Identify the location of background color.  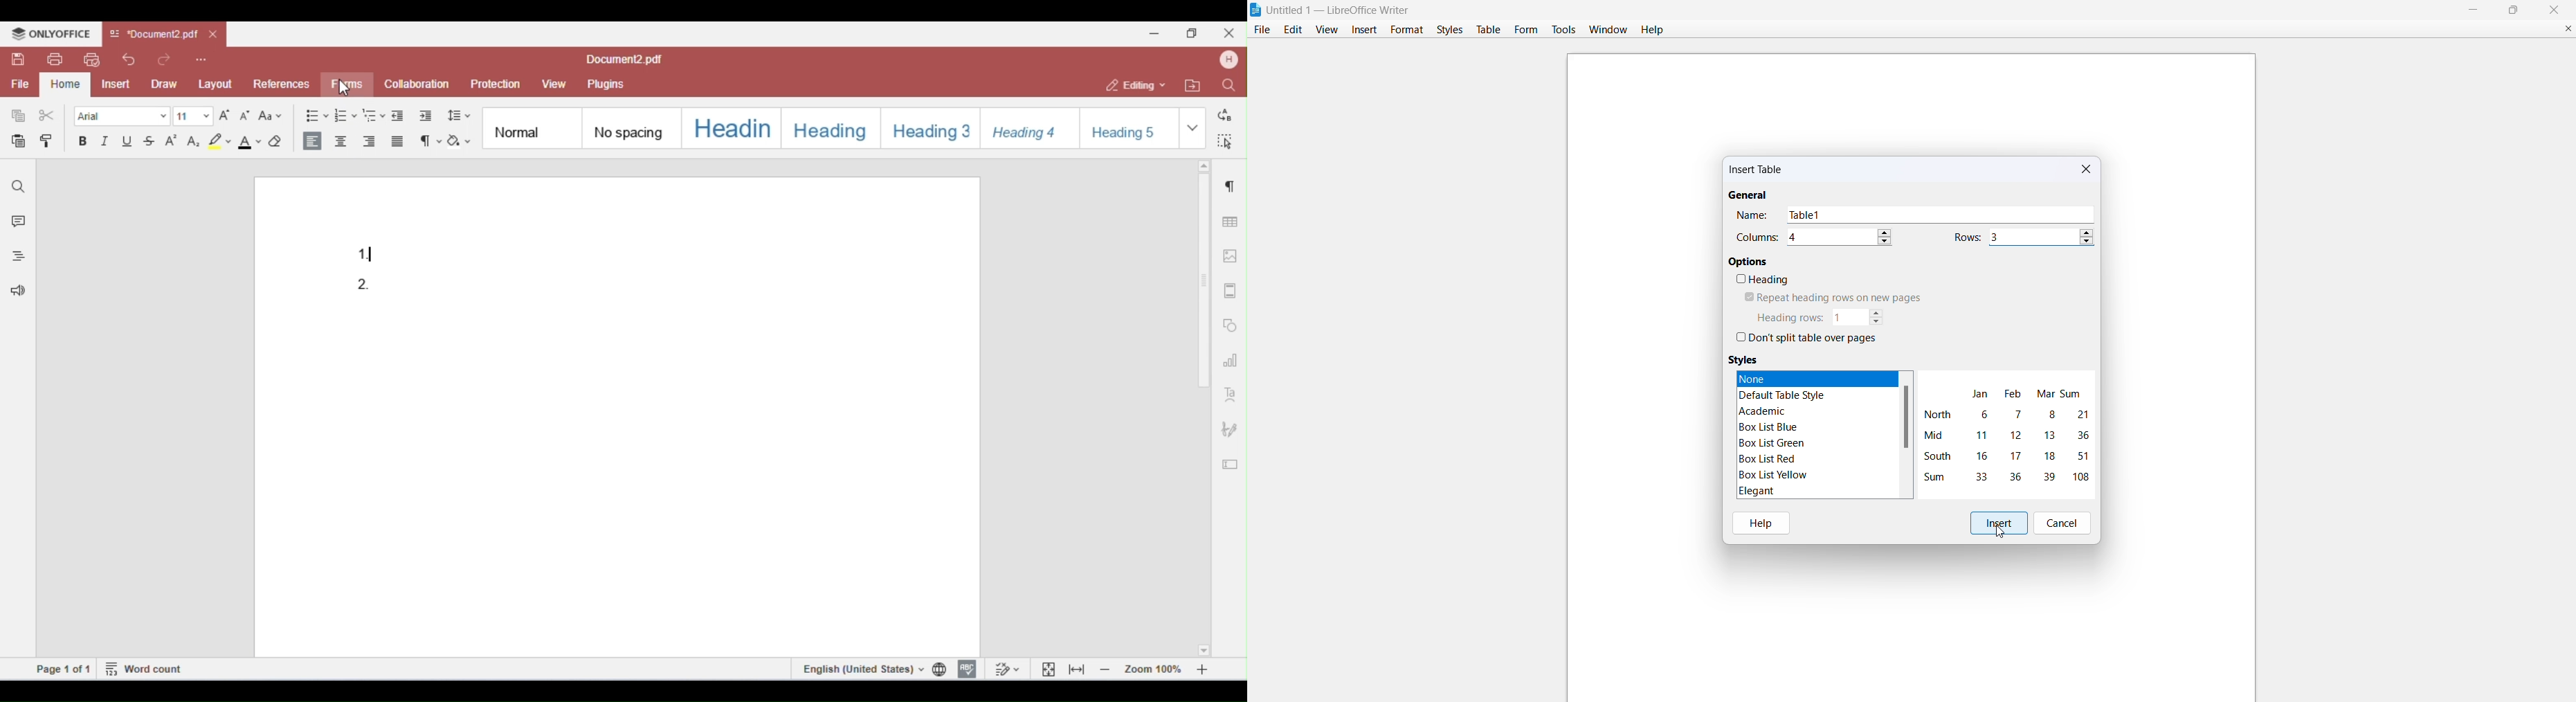
(219, 142).